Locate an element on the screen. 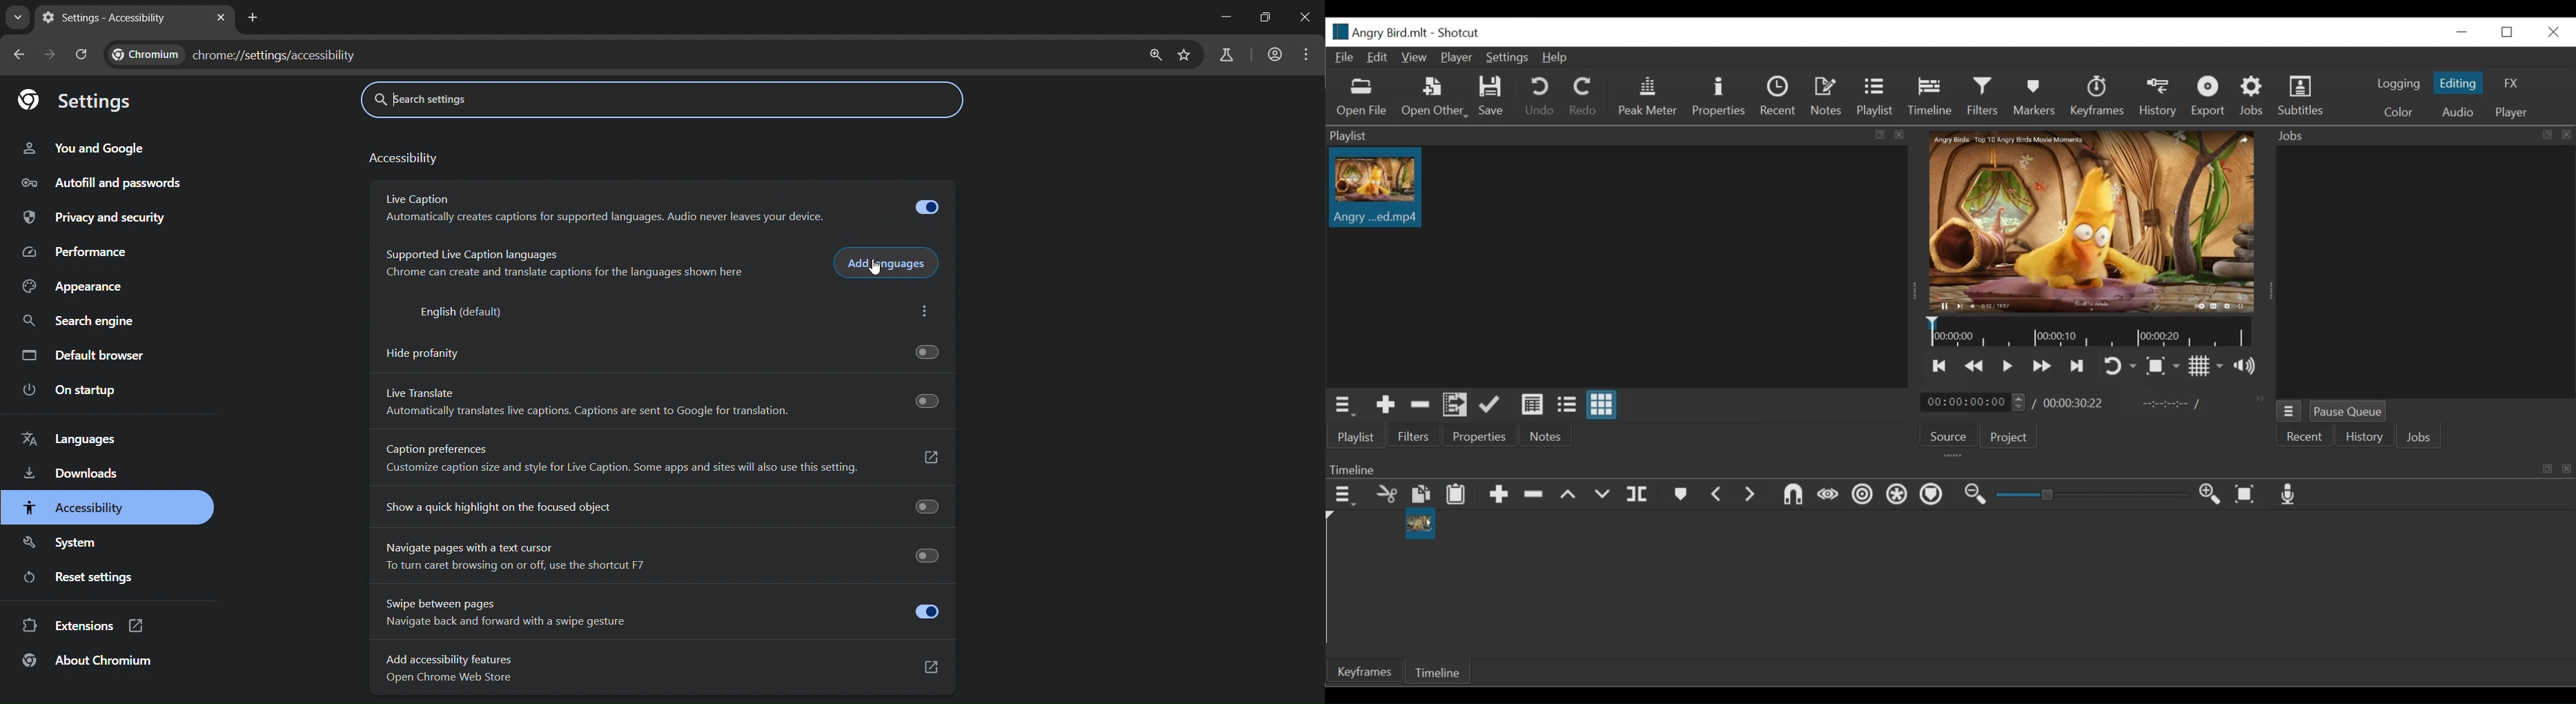 The image size is (2576, 728). restore down is located at coordinates (1264, 17).